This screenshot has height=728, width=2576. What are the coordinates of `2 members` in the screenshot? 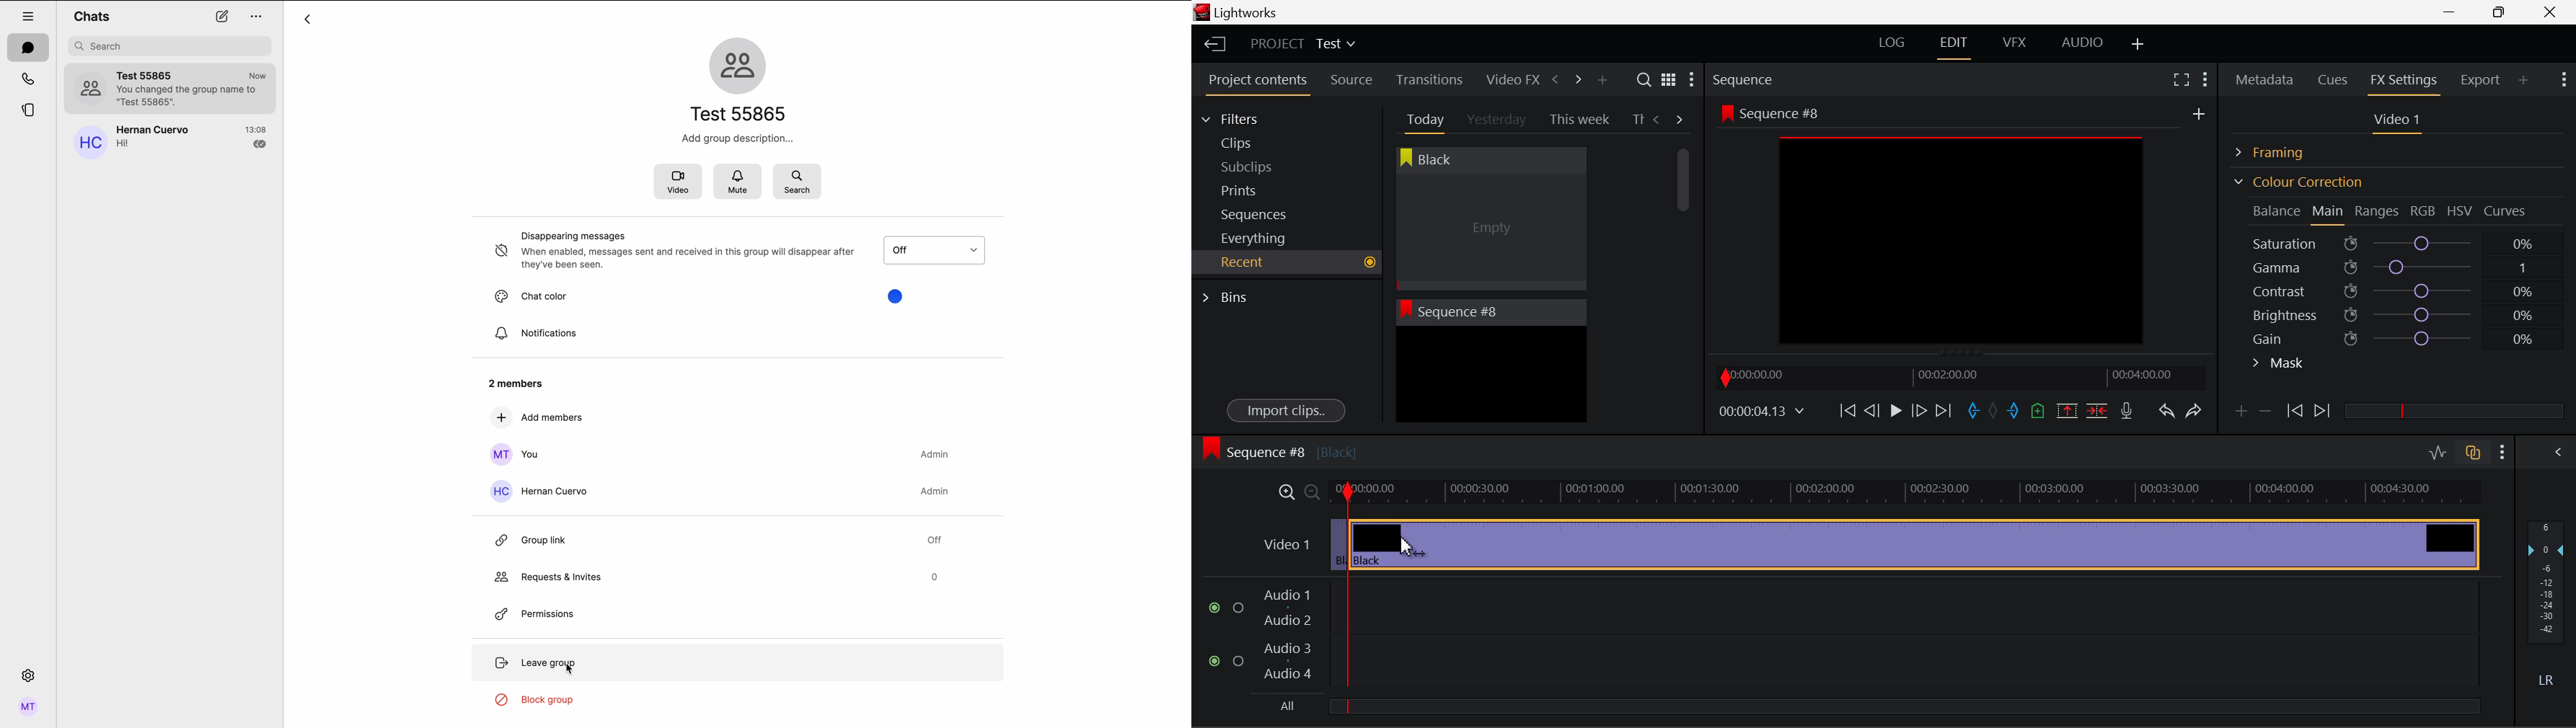 It's located at (514, 382).